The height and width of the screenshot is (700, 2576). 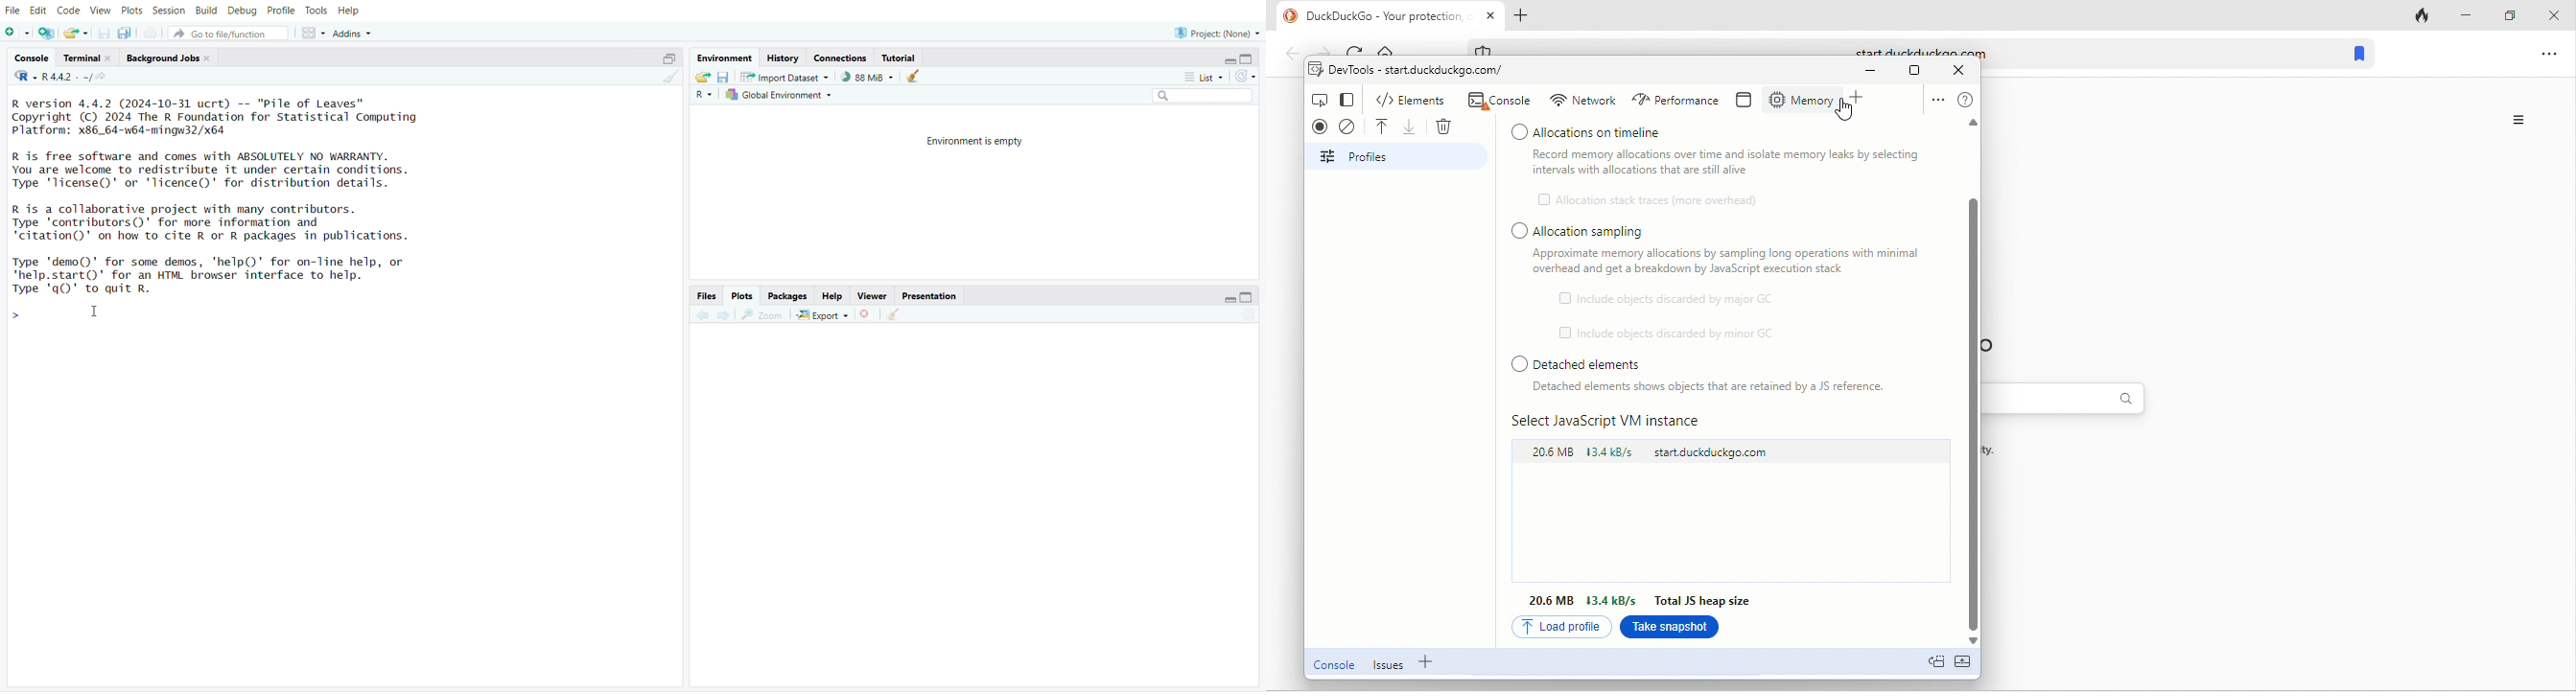 What do you see at coordinates (762, 316) in the screenshot?
I see `zoom` at bounding box center [762, 316].